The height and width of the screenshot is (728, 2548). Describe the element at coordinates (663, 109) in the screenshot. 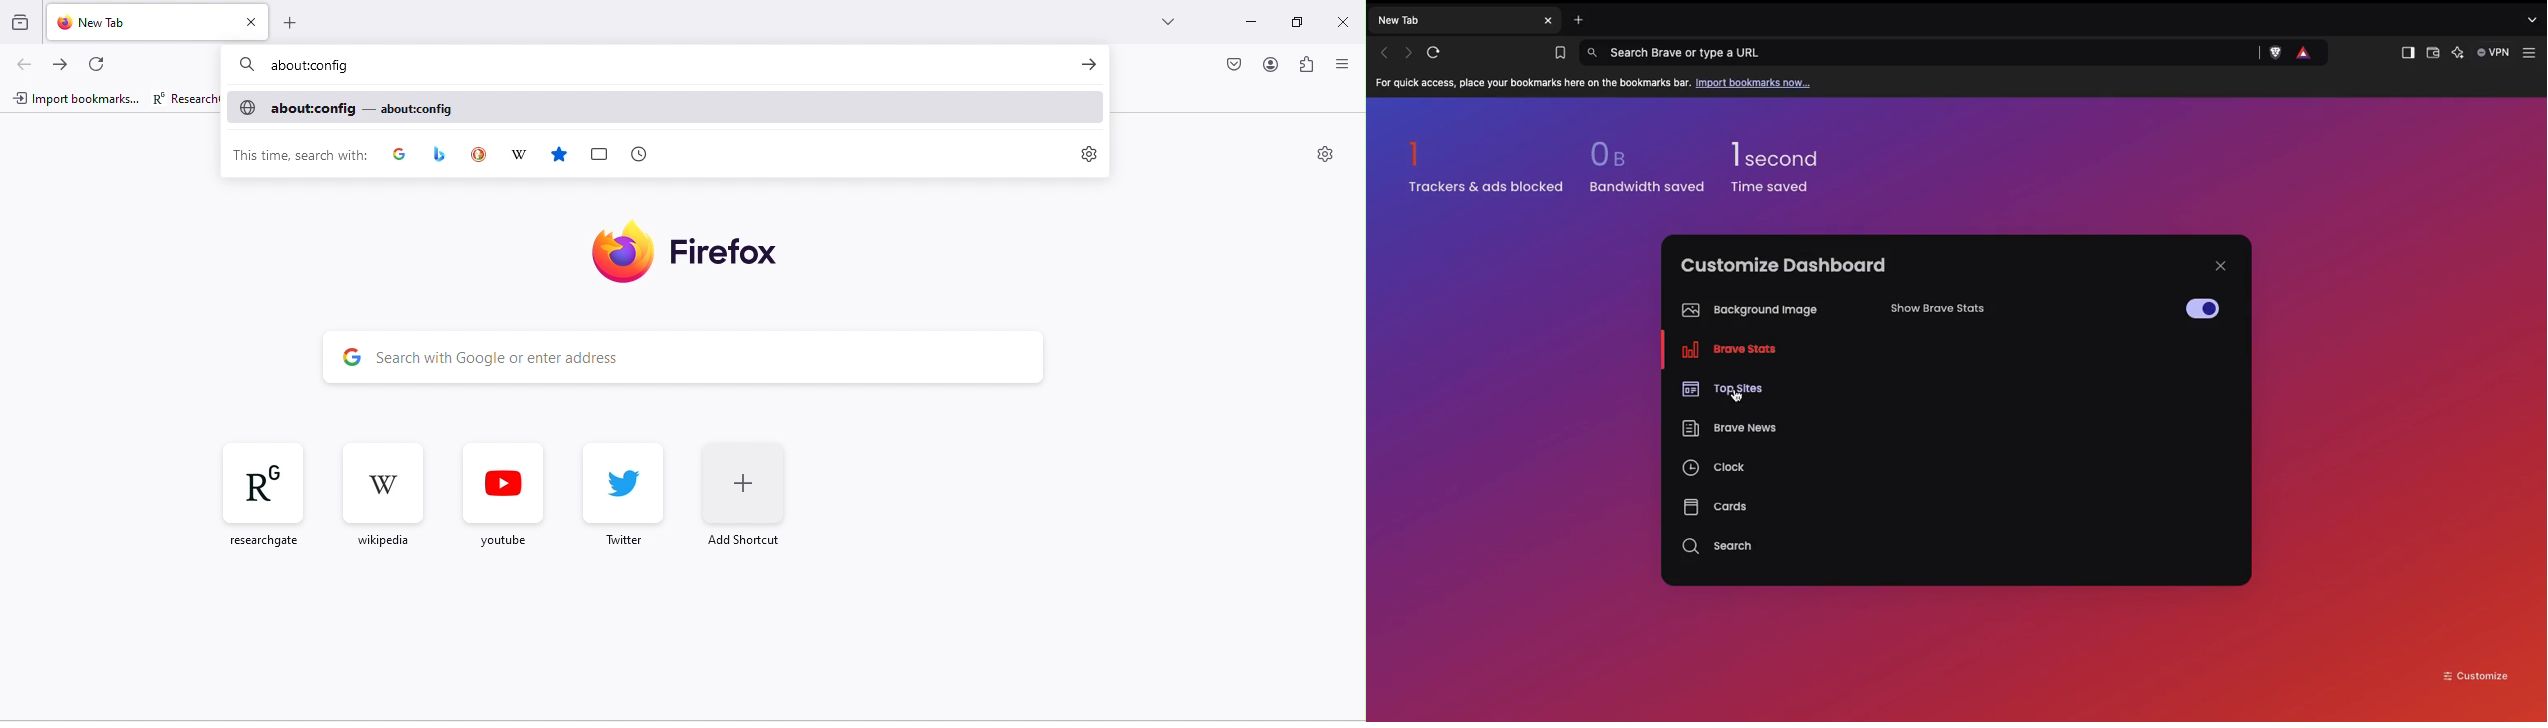

I see `aboutconfig - aboutconfig` at that location.